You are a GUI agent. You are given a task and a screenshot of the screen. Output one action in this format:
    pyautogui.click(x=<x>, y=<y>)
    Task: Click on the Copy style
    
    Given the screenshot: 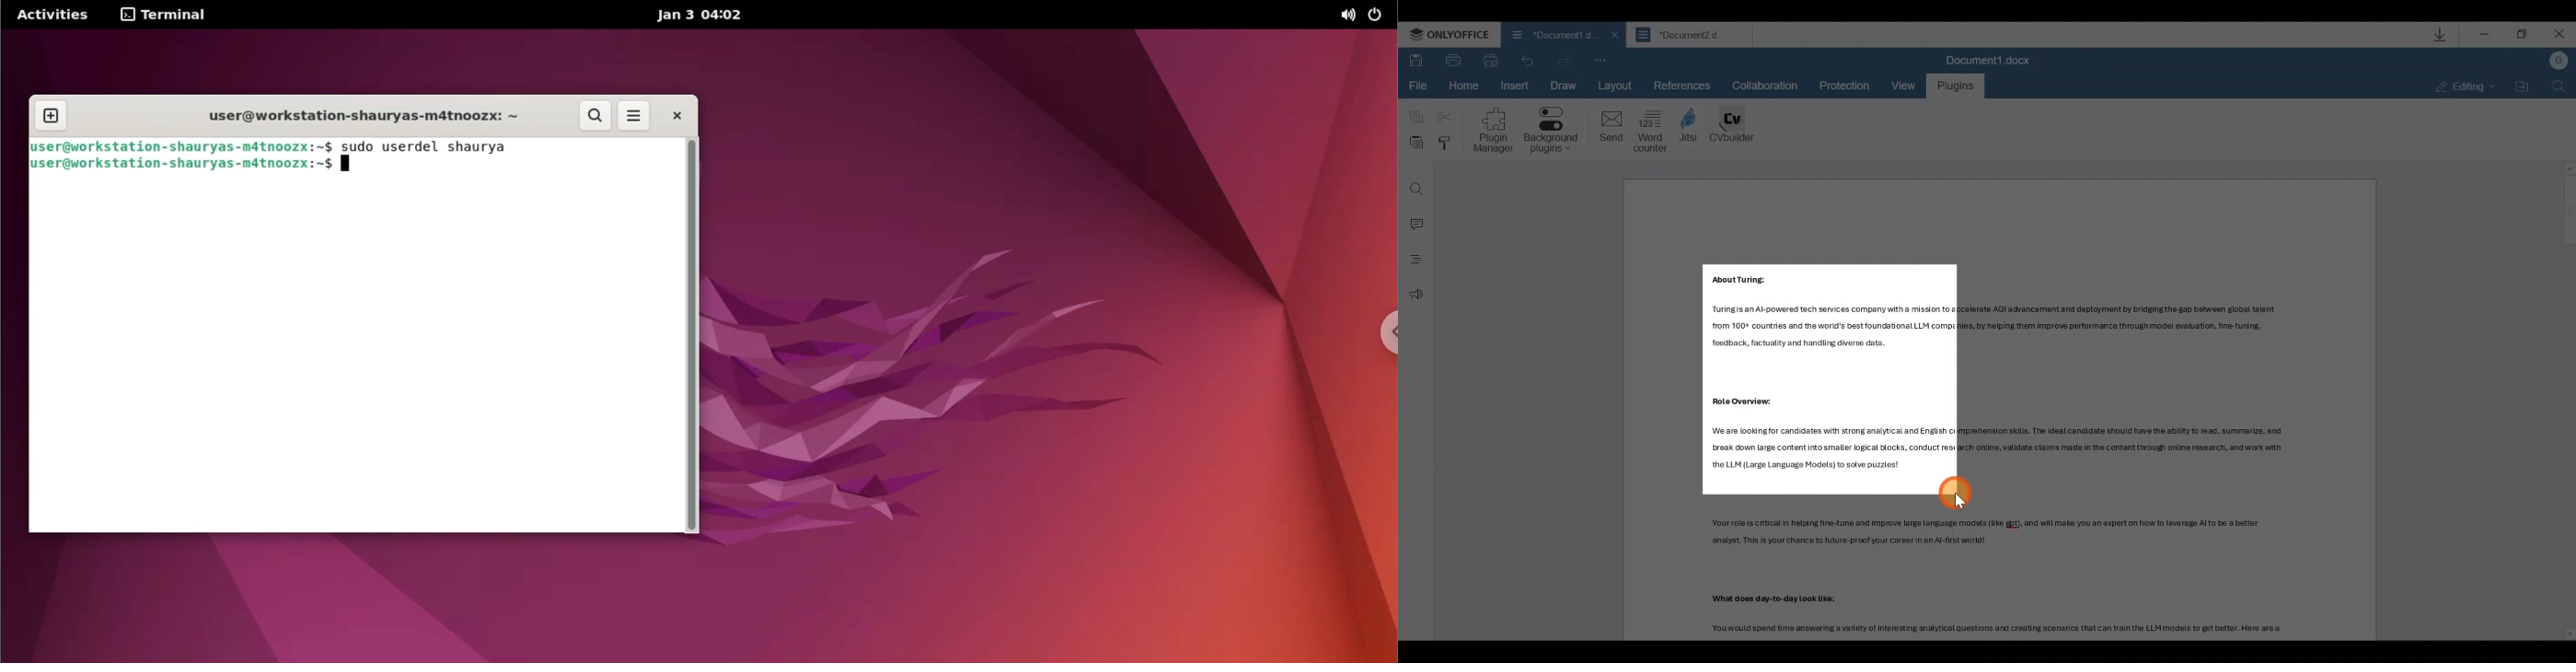 What is the action you would take?
    pyautogui.click(x=1448, y=145)
    